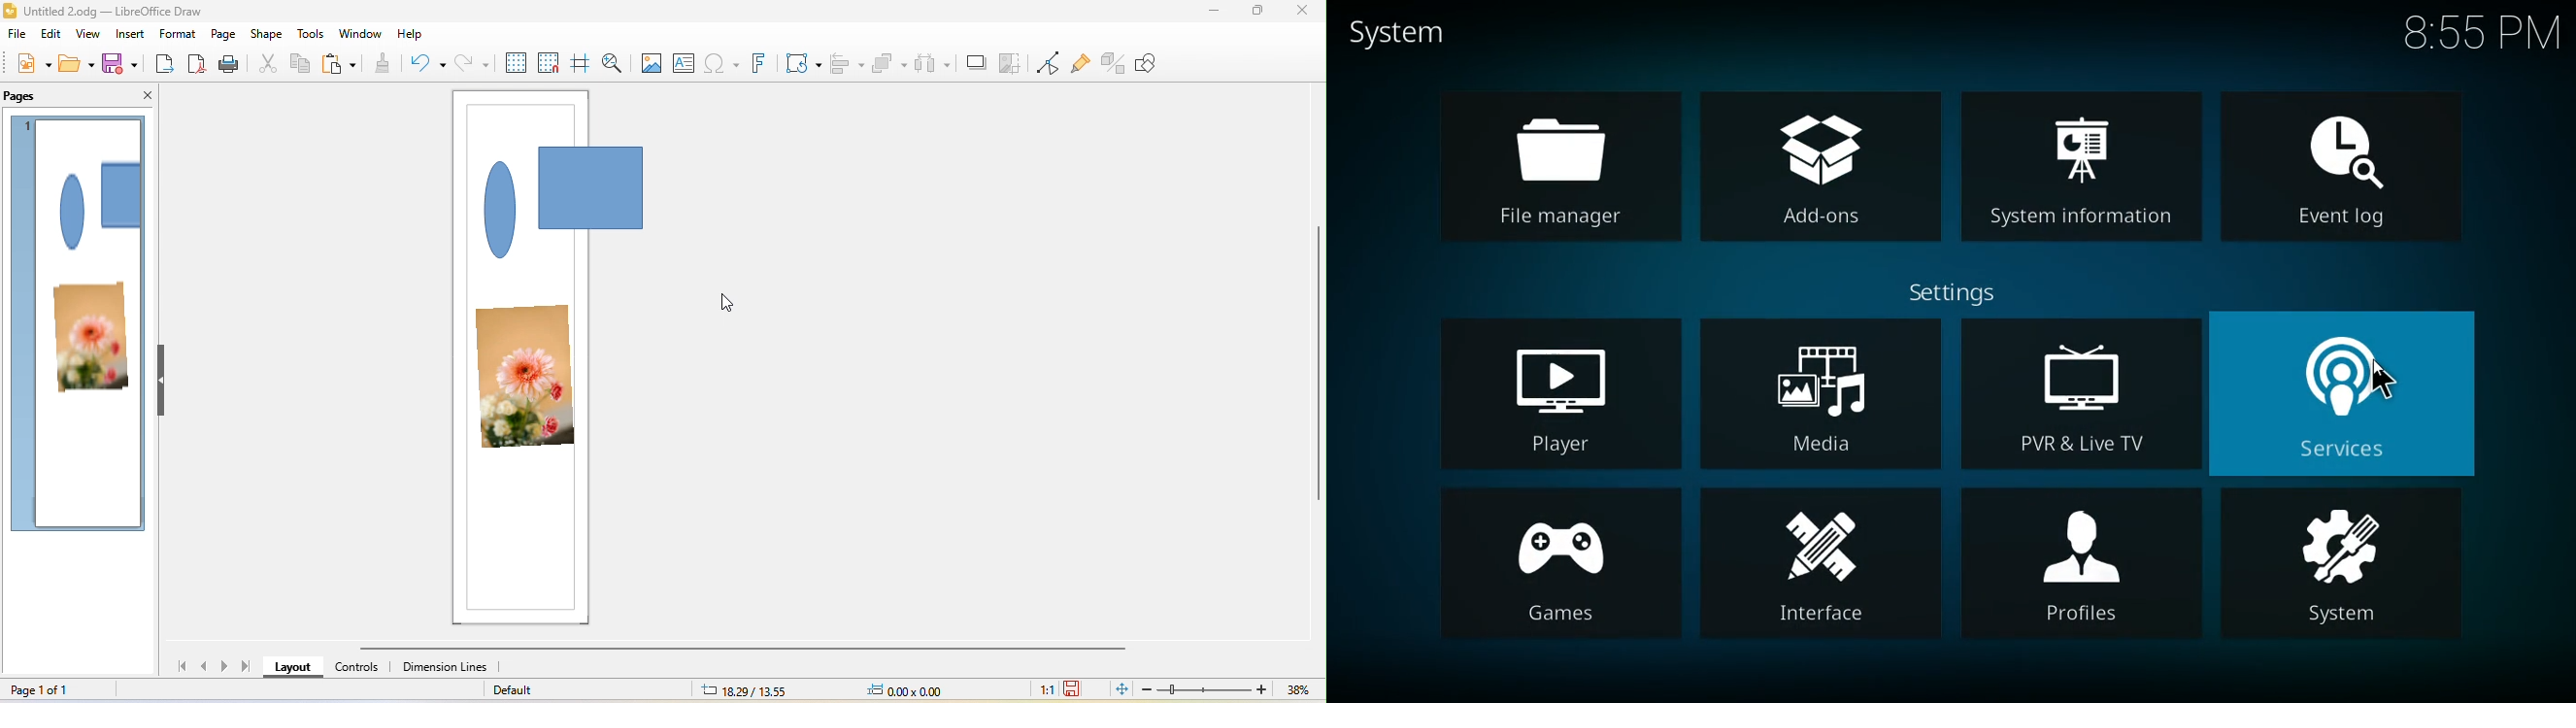 Image resolution: width=2576 pixels, height=728 pixels. I want to click on fontwork text, so click(765, 64).